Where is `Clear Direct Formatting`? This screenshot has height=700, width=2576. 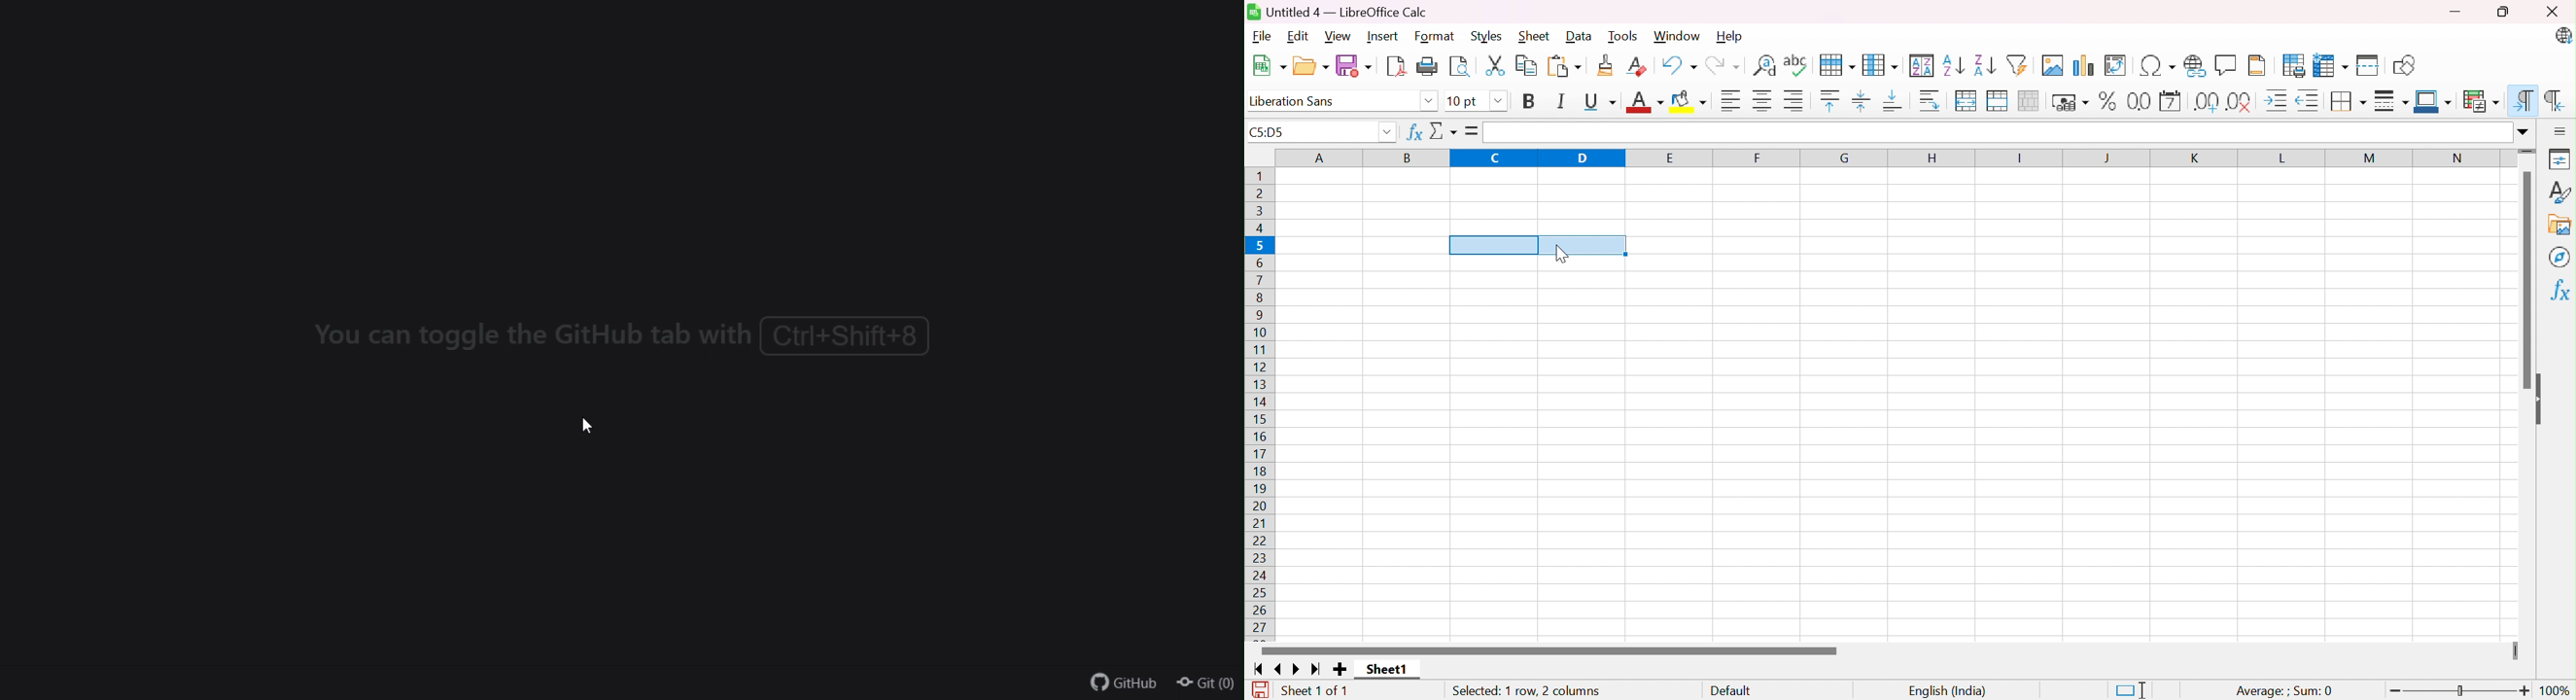
Clear Direct Formatting is located at coordinates (1639, 65).